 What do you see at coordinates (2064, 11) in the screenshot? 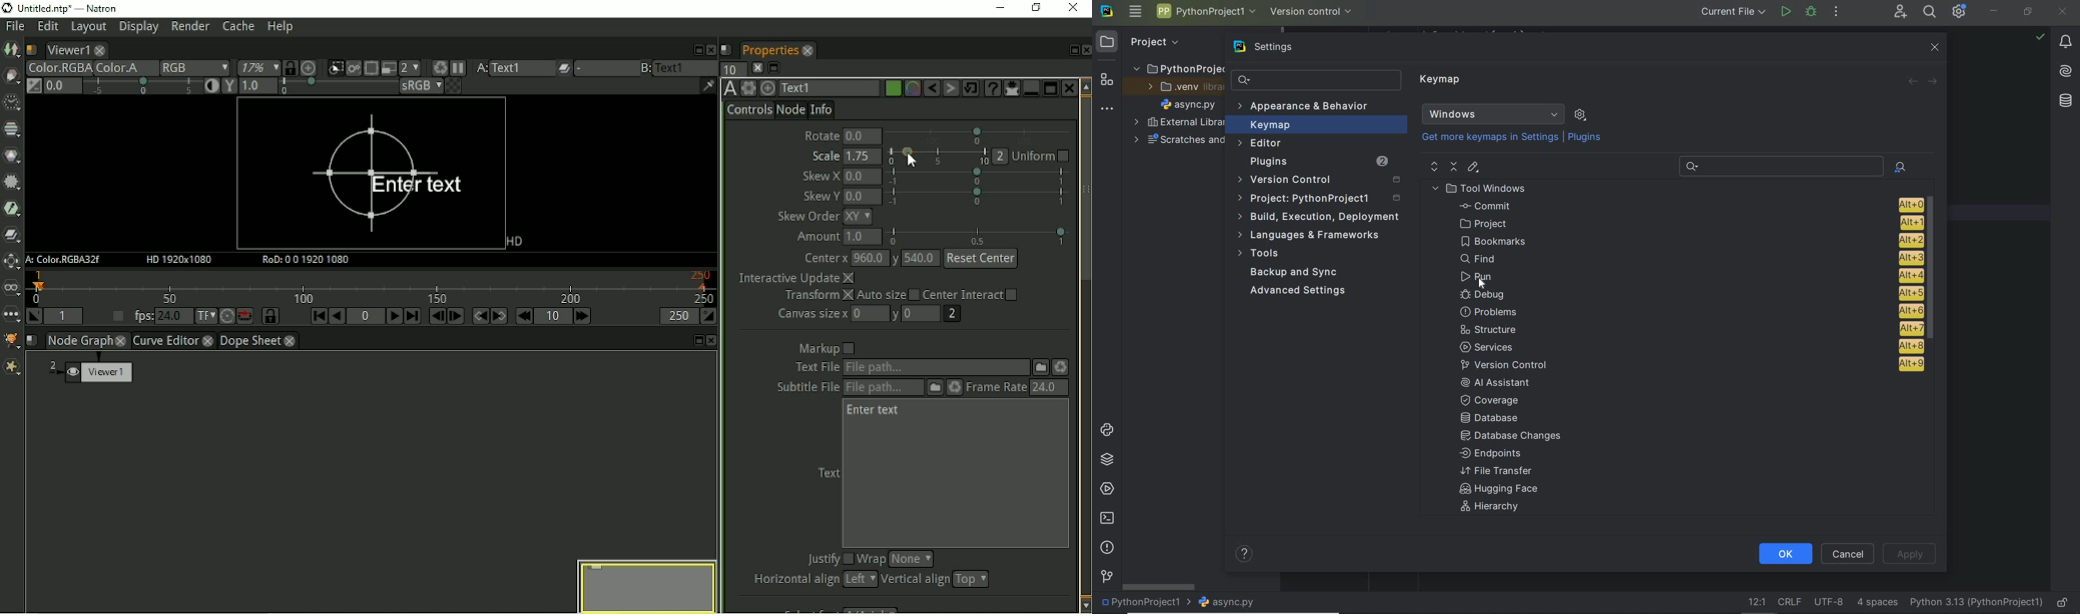
I see `close` at bounding box center [2064, 11].